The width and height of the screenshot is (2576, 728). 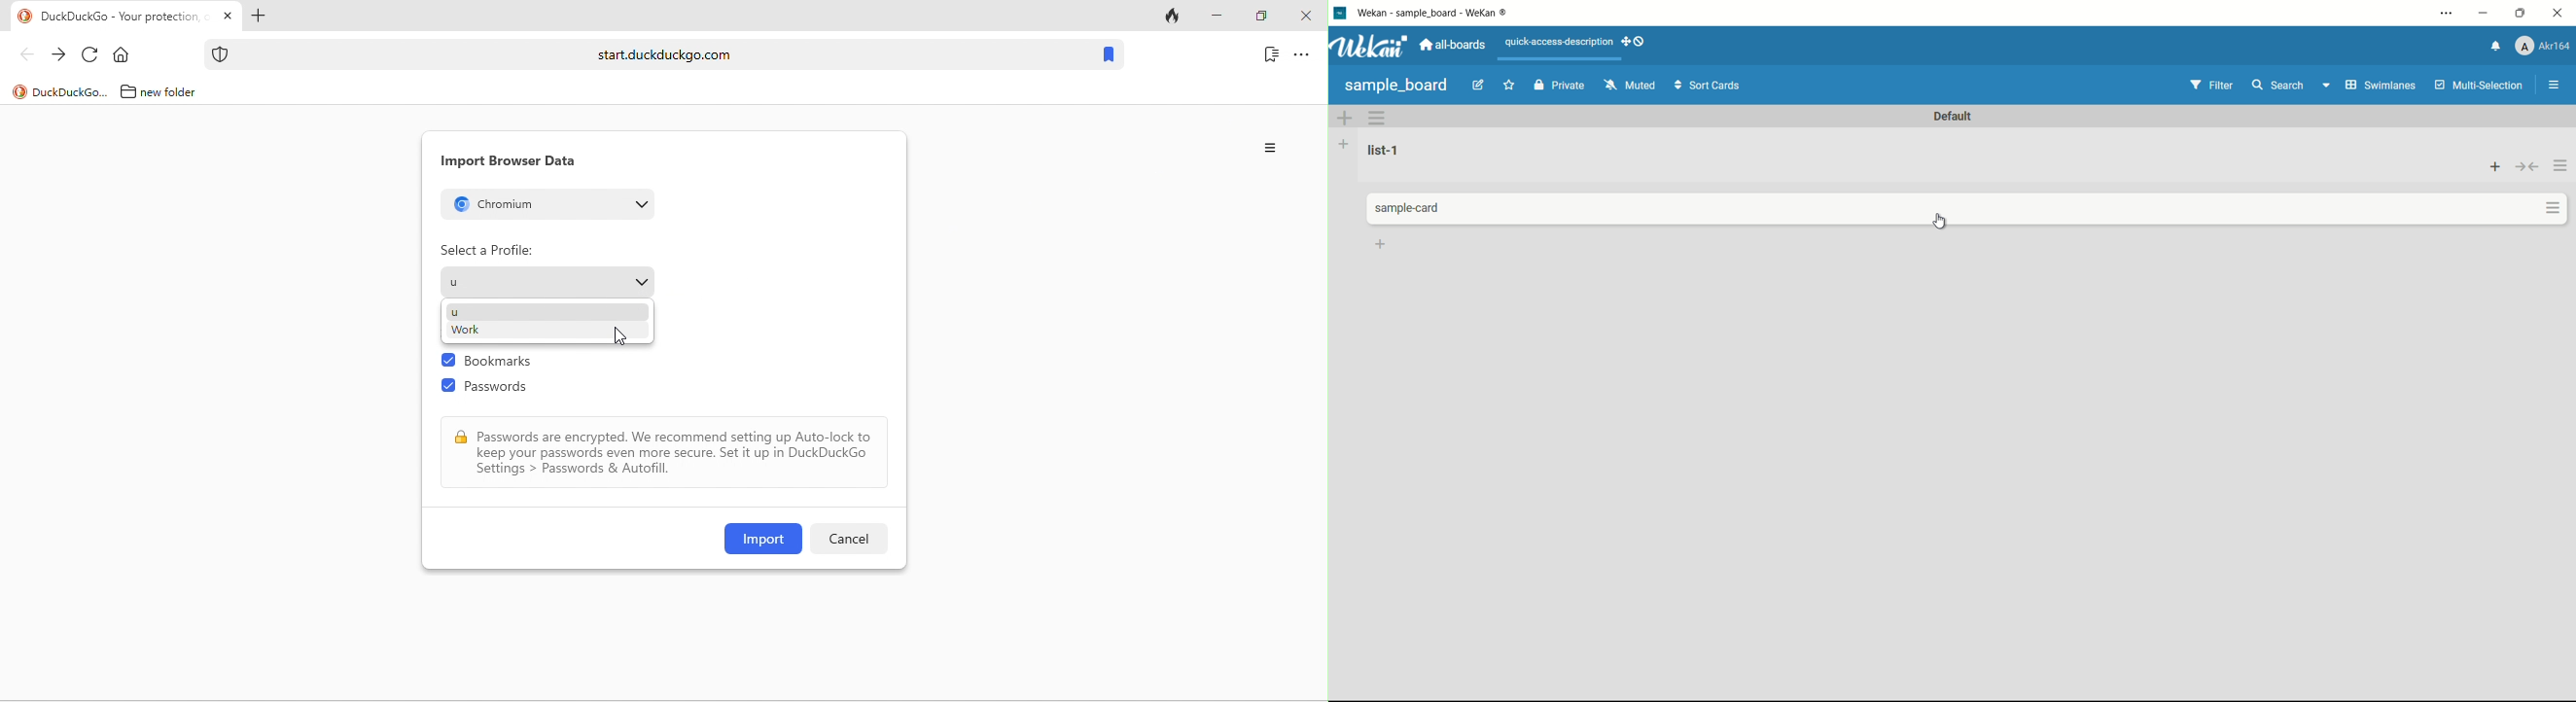 What do you see at coordinates (1305, 17) in the screenshot?
I see `close` at bounding box center [1305, 17].